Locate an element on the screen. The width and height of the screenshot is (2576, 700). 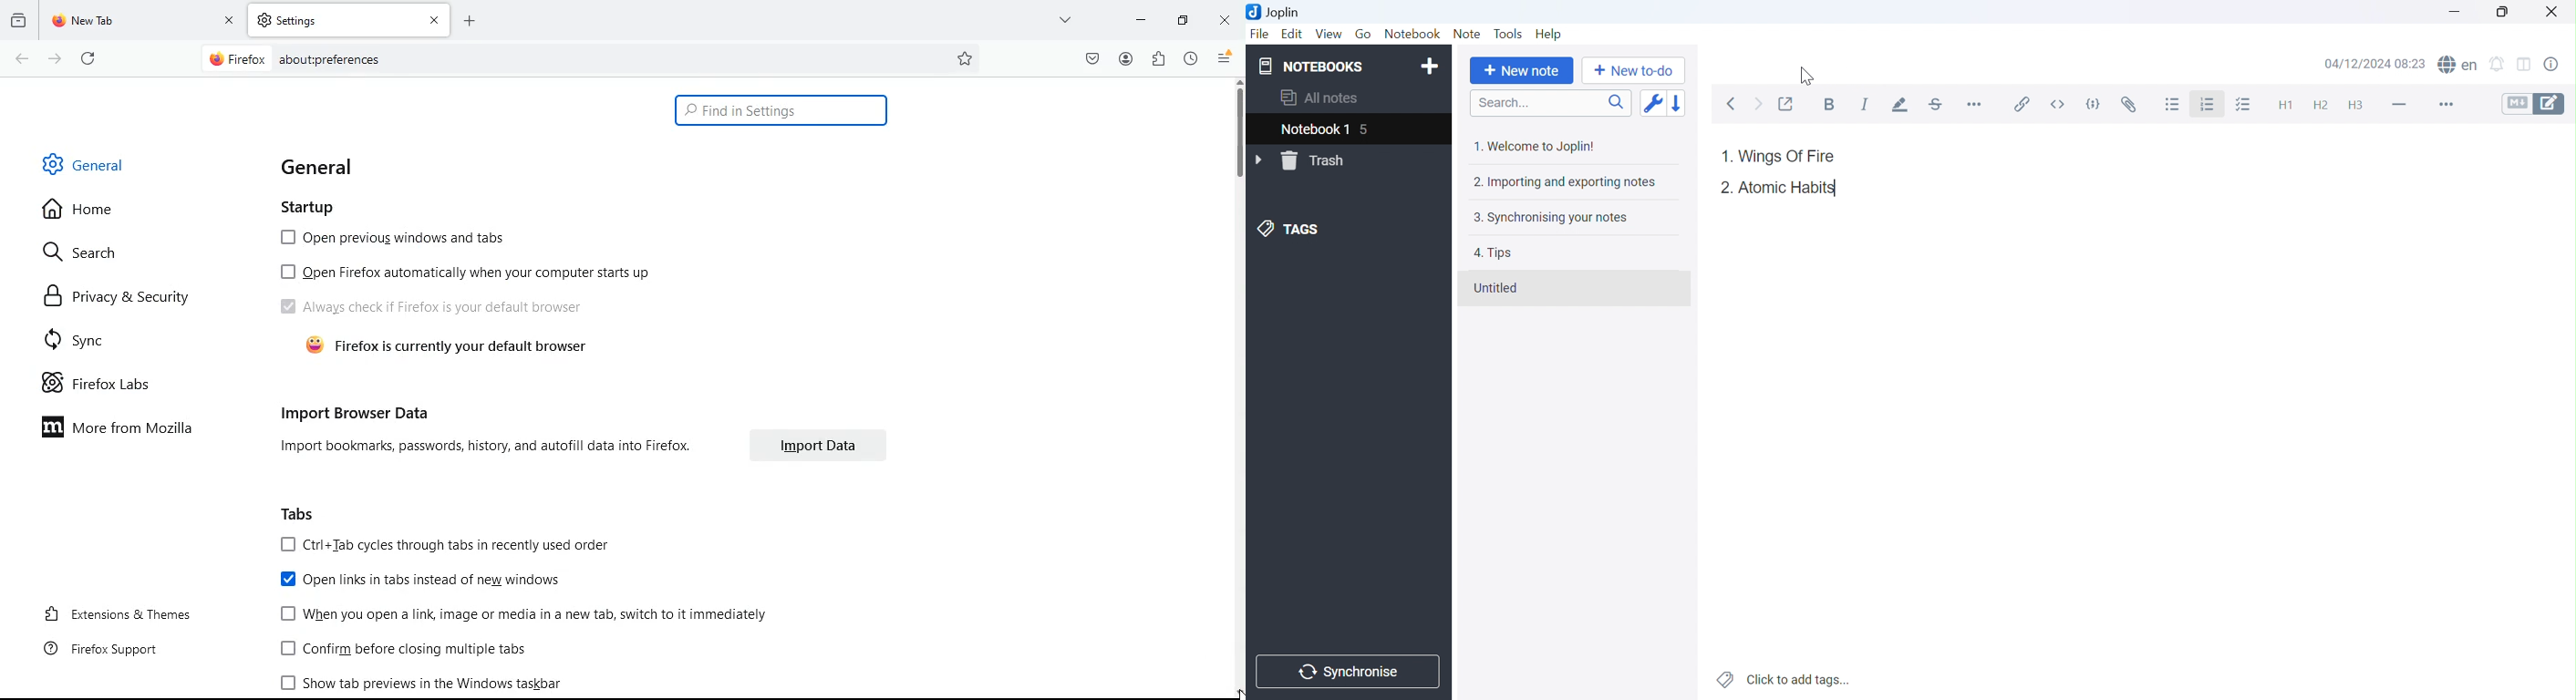
Attach file is located at coordinates (2129, 105).